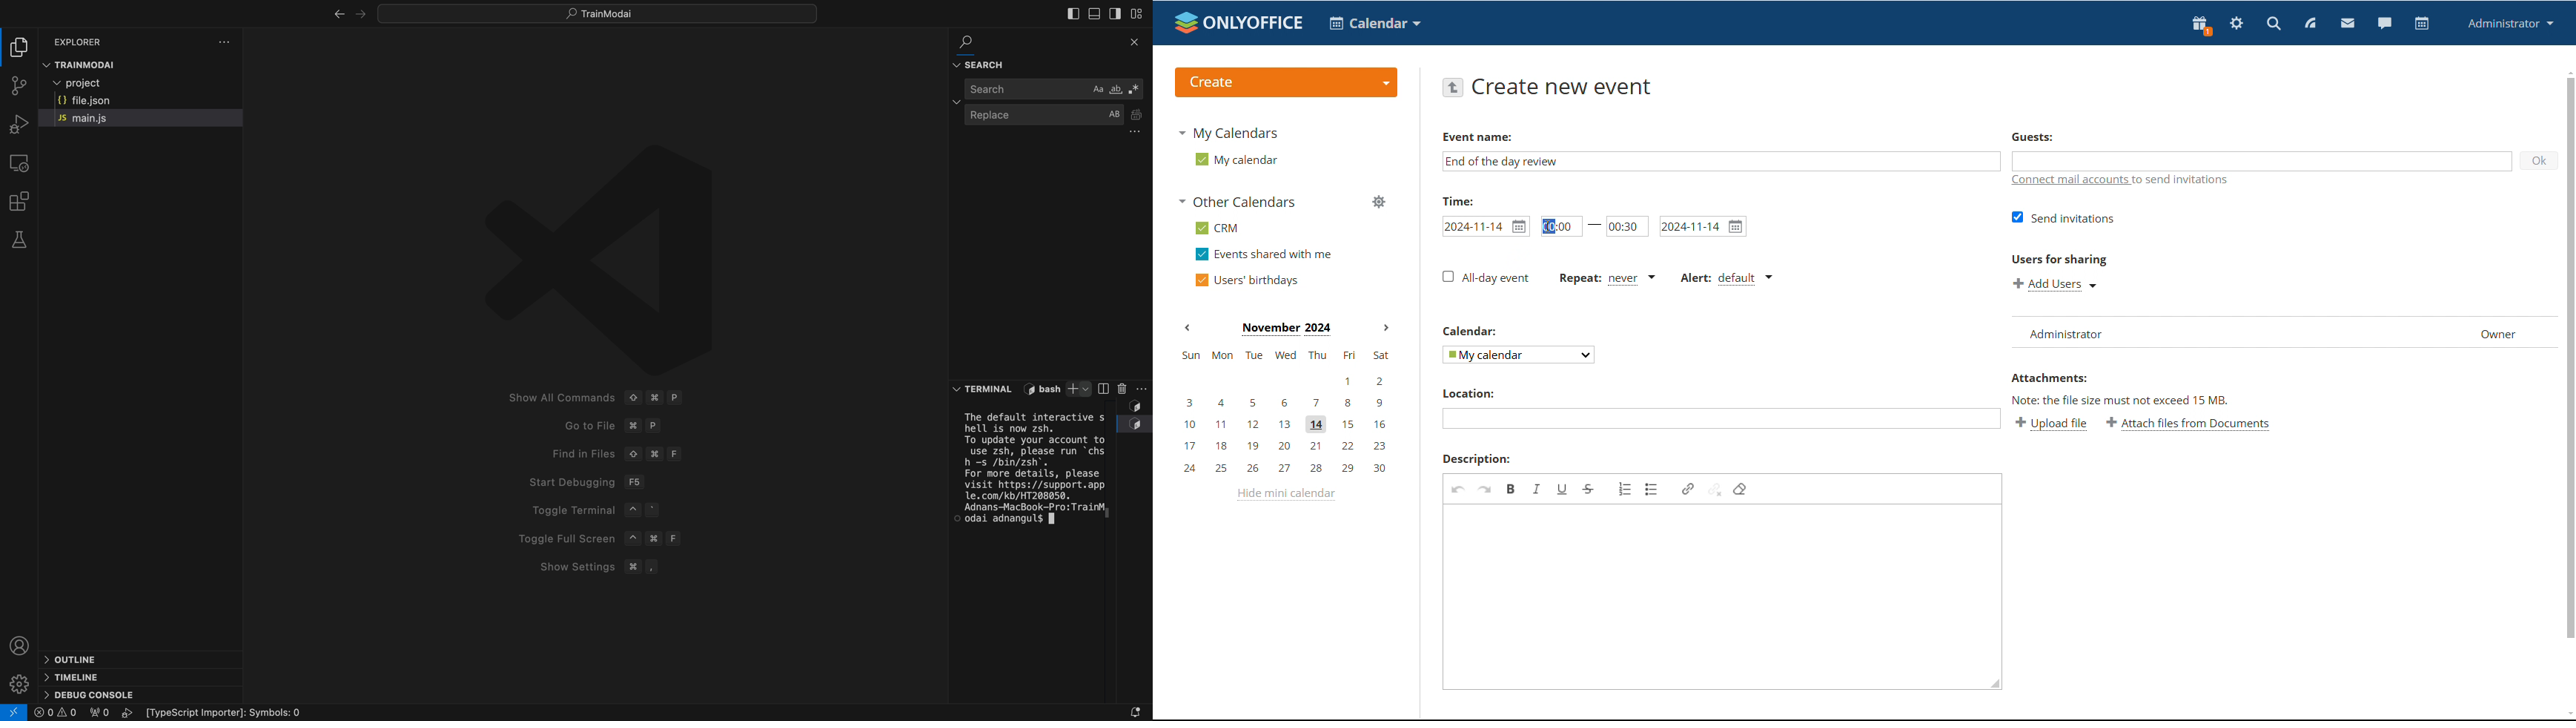 The image size is (2576, 728). Describe the element at coordinates (2567, 71) in the screenshot. I see `scroll up` at that location.